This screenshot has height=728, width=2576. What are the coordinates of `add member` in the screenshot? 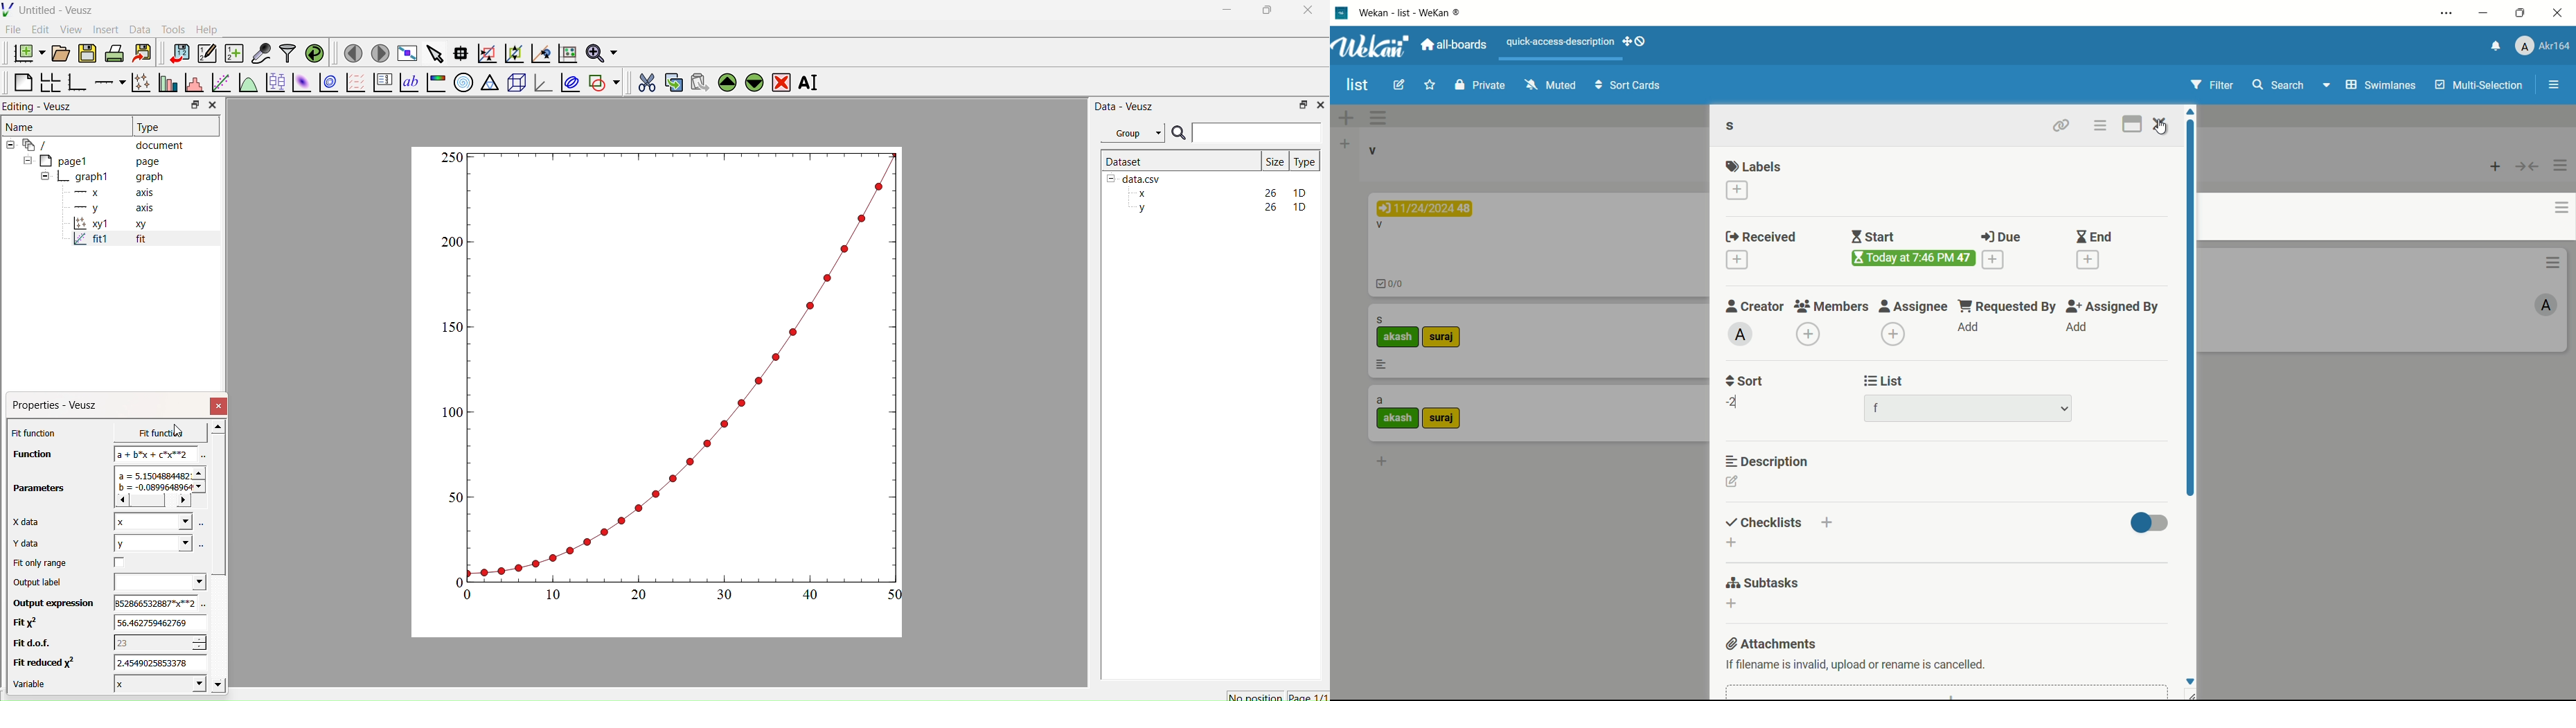 It's located at (1808, 335).